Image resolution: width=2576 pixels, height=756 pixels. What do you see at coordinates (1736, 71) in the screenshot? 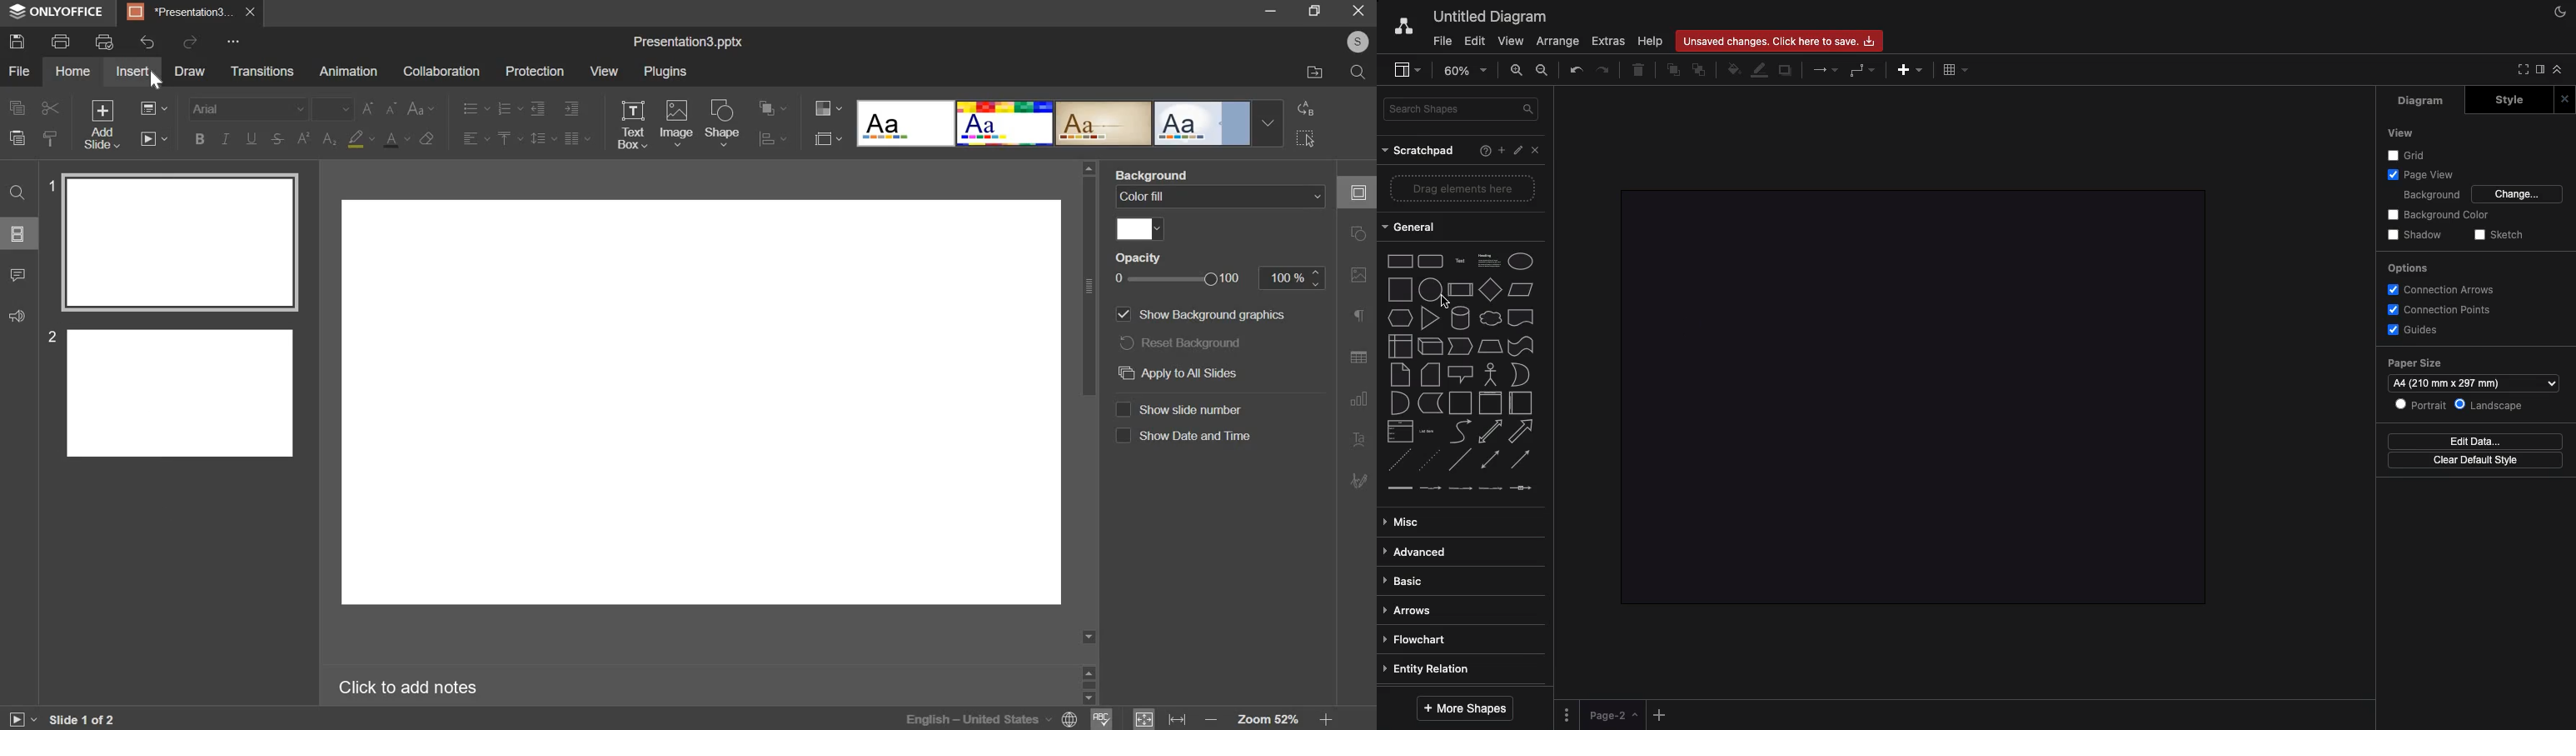
I see `Fill` at bounding box center [1736, 71].